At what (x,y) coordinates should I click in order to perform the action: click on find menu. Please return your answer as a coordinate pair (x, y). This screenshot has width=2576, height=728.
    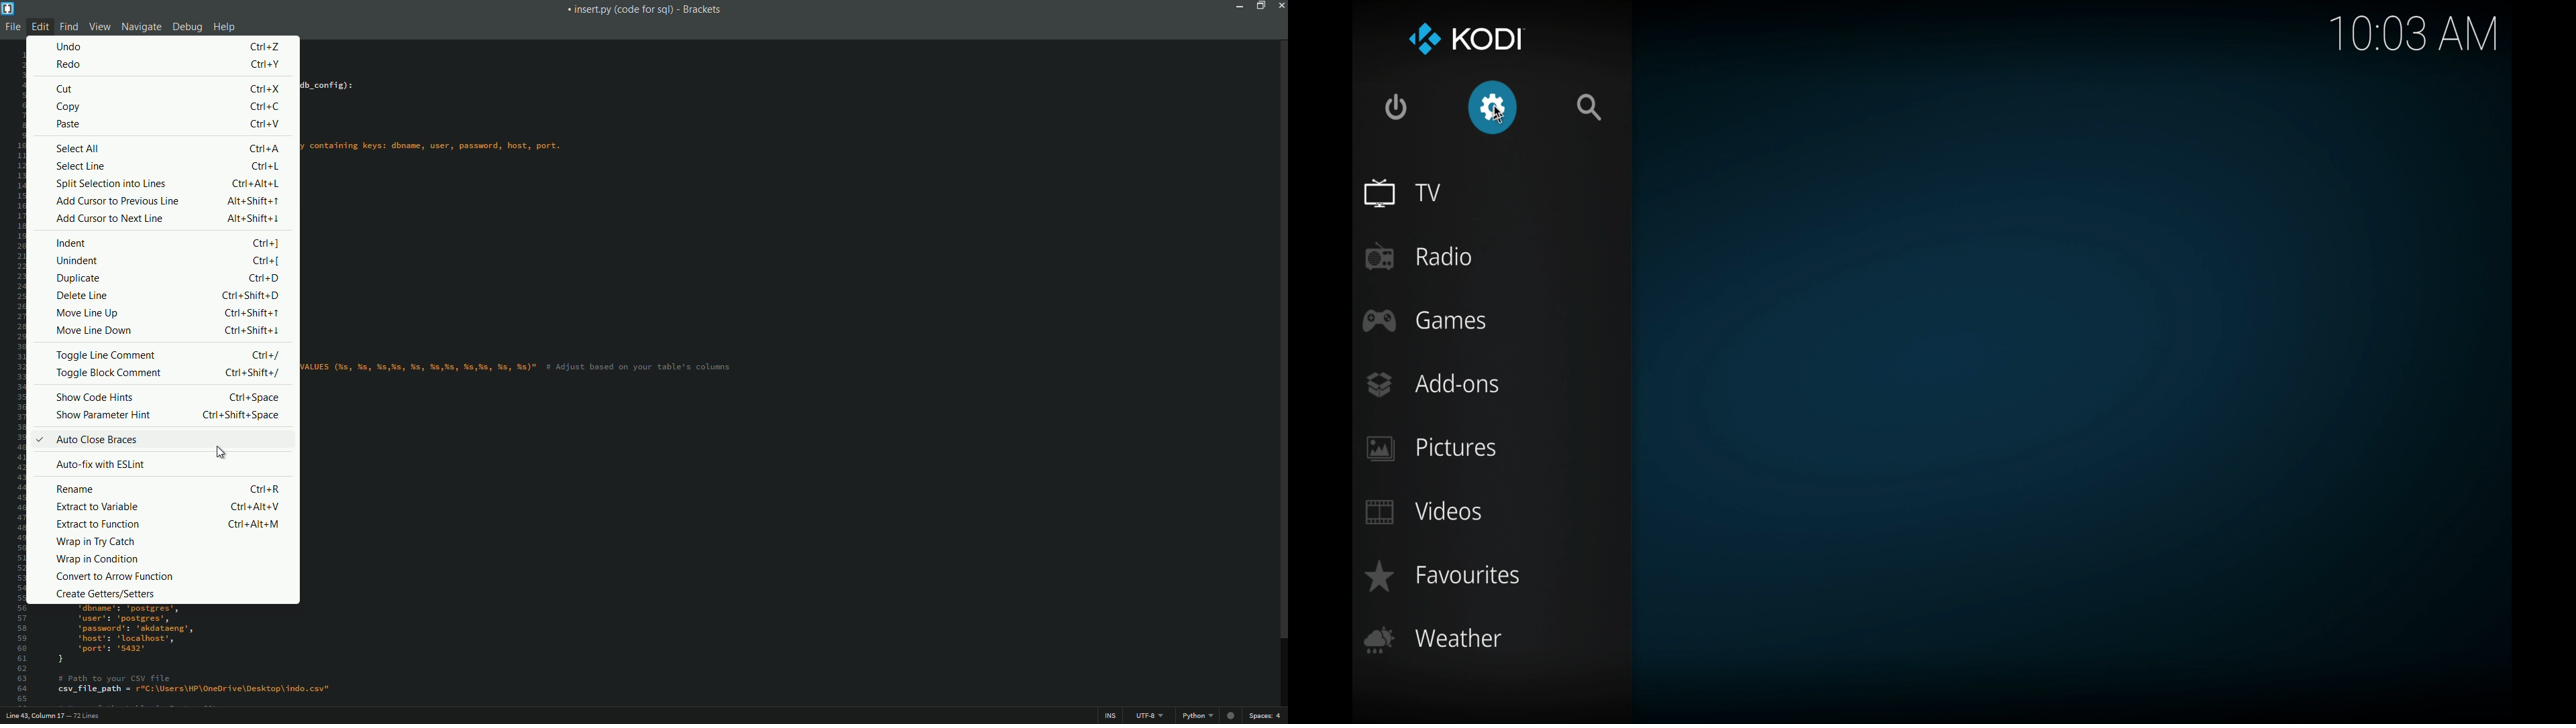
    Looking at the image, I should click on (69, 26).